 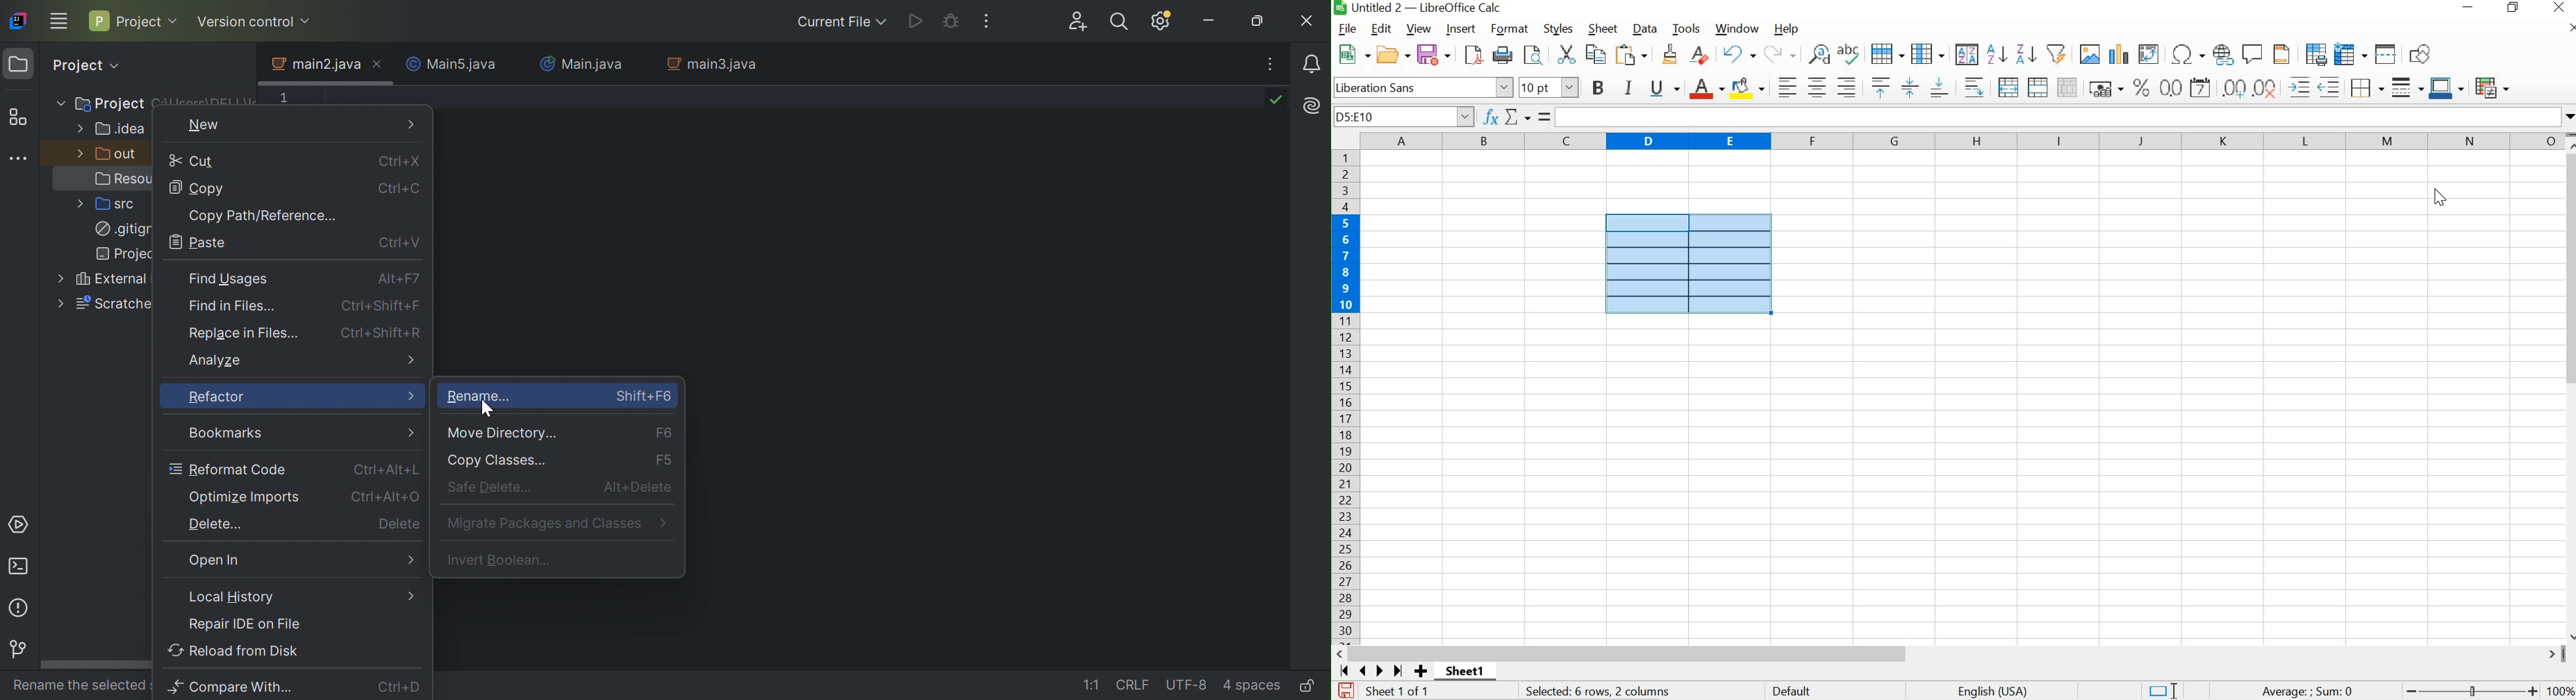 I want to click on SAVE, so click(x=1344, y=690).